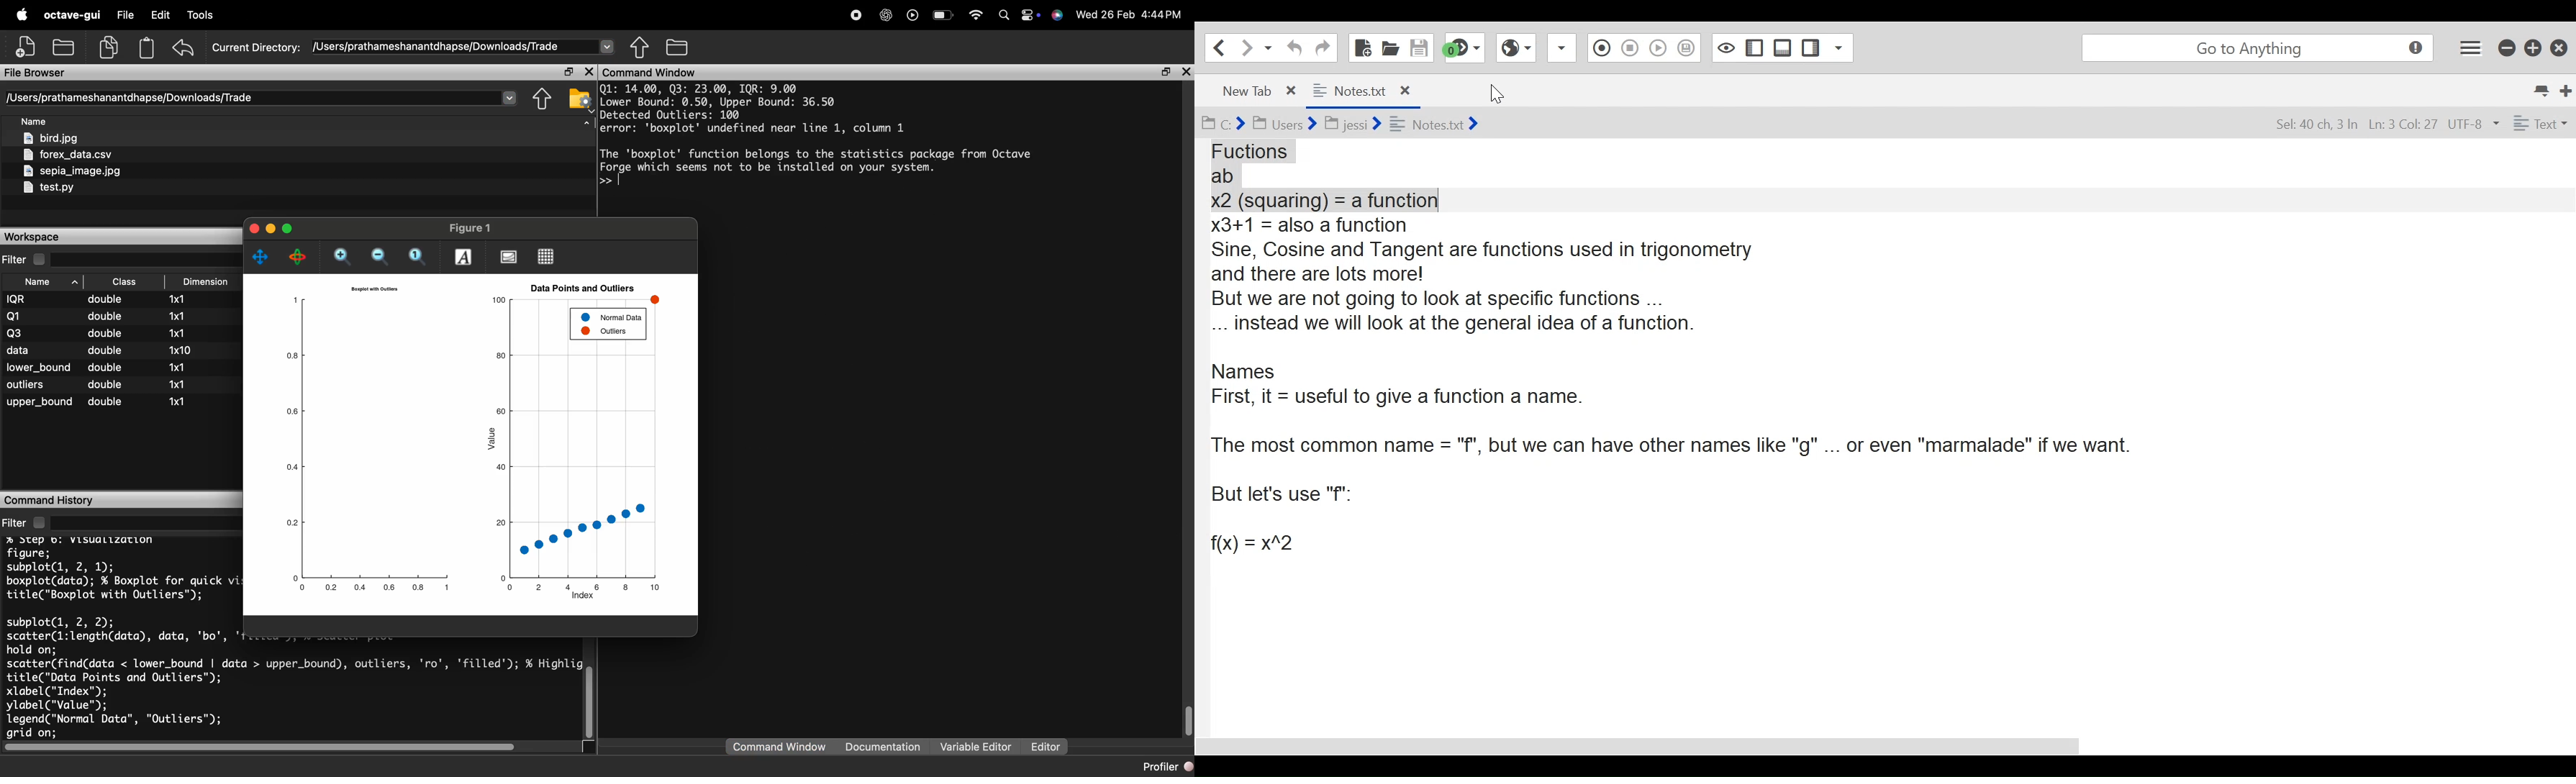 The height and width of the screenshot is (784, 2576). What do you see at coordinates (1188, 721) in the screenshot?
I see `scrollbar` at bounding box center [1188, 721].